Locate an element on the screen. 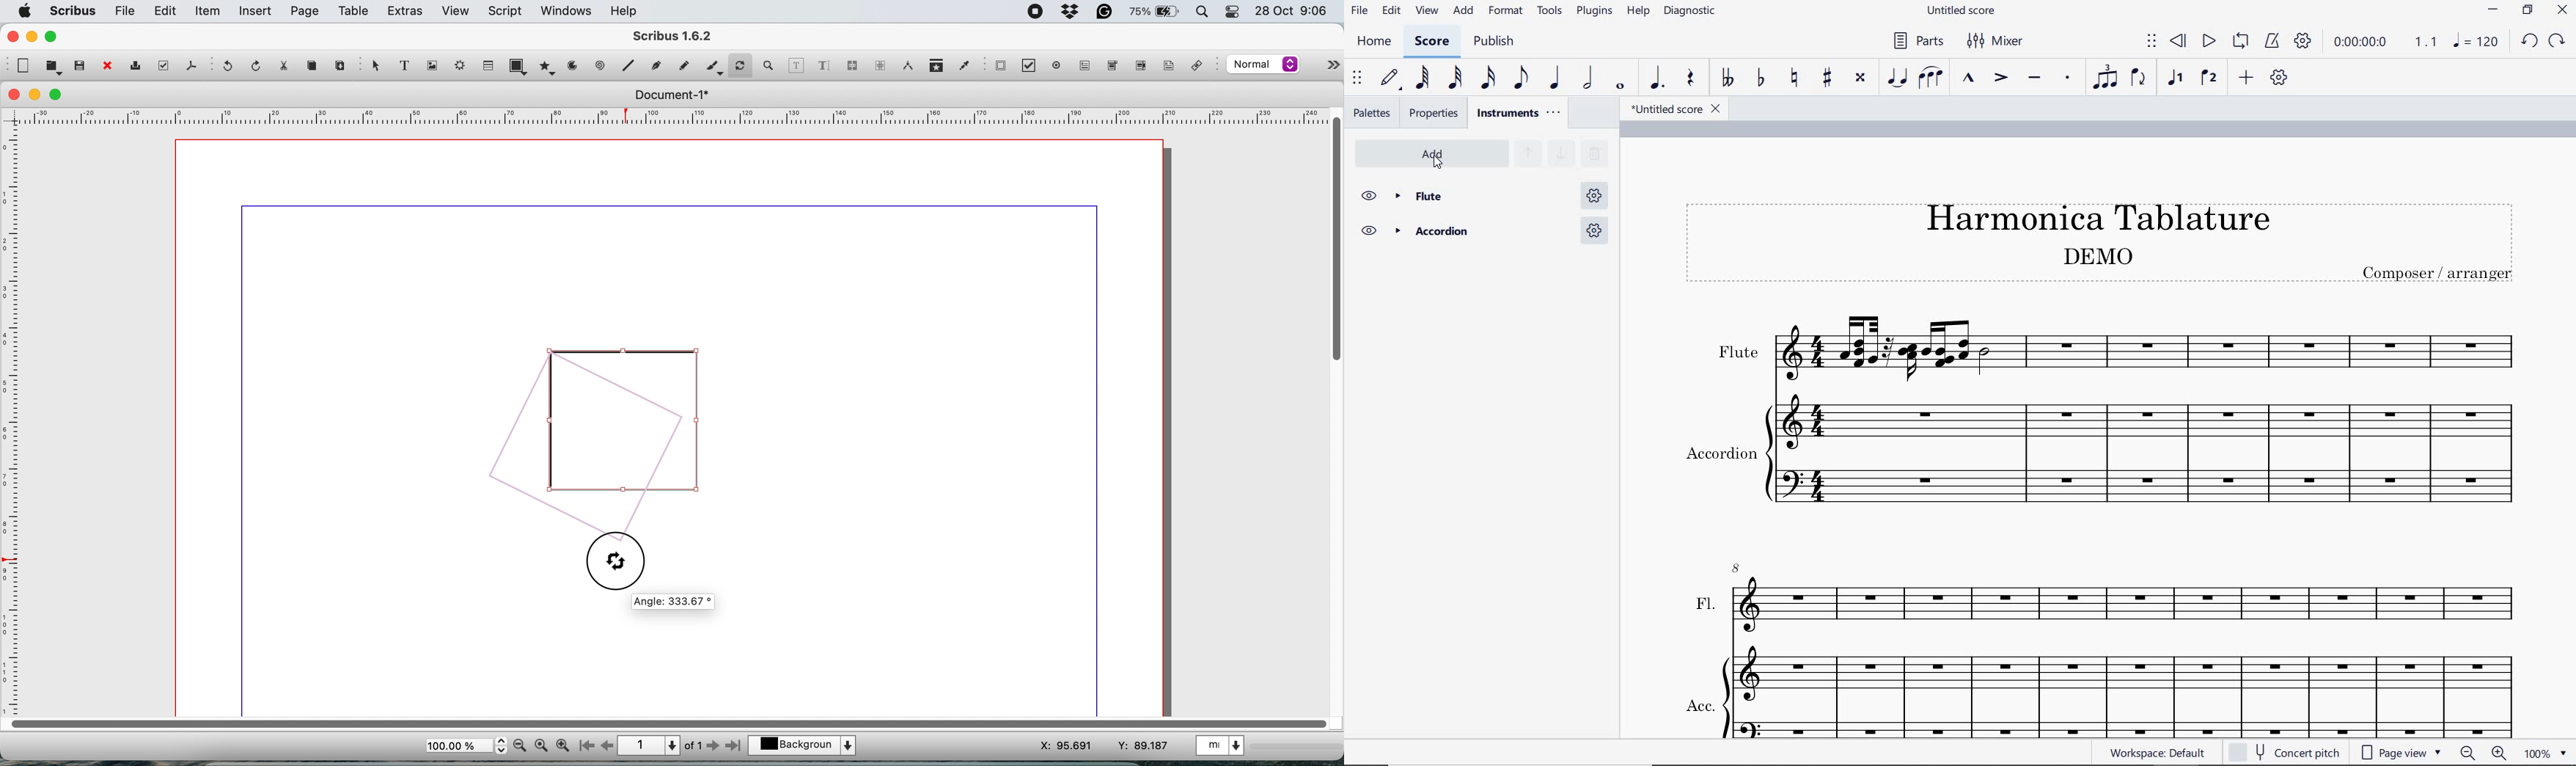  pdf list box is located at coordinates (1139, 67).